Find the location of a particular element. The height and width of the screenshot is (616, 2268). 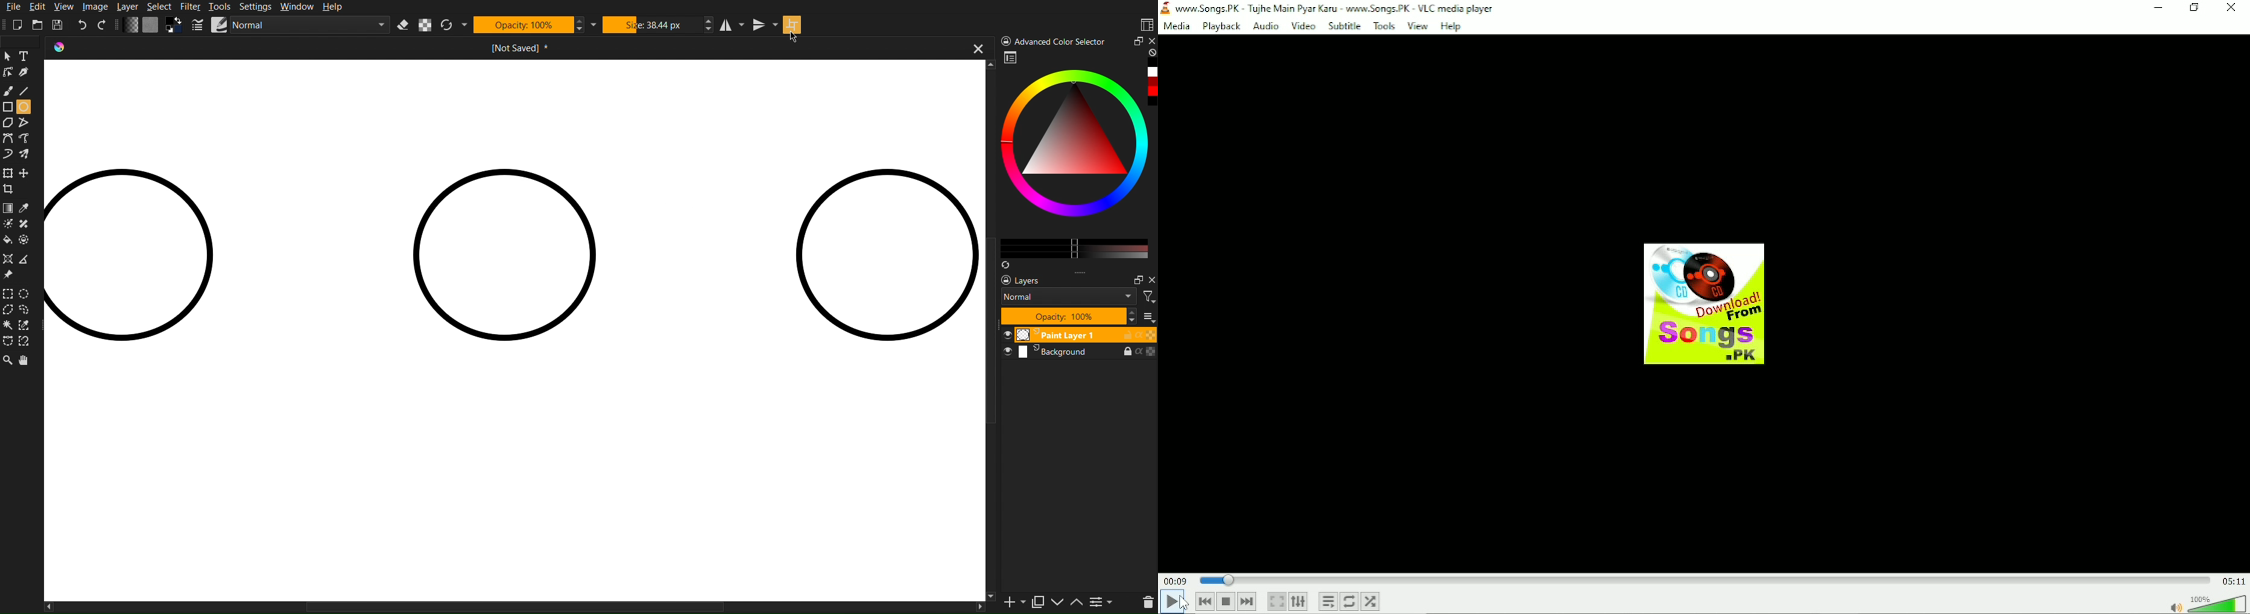

Edit is located at coordinates (40, 7).